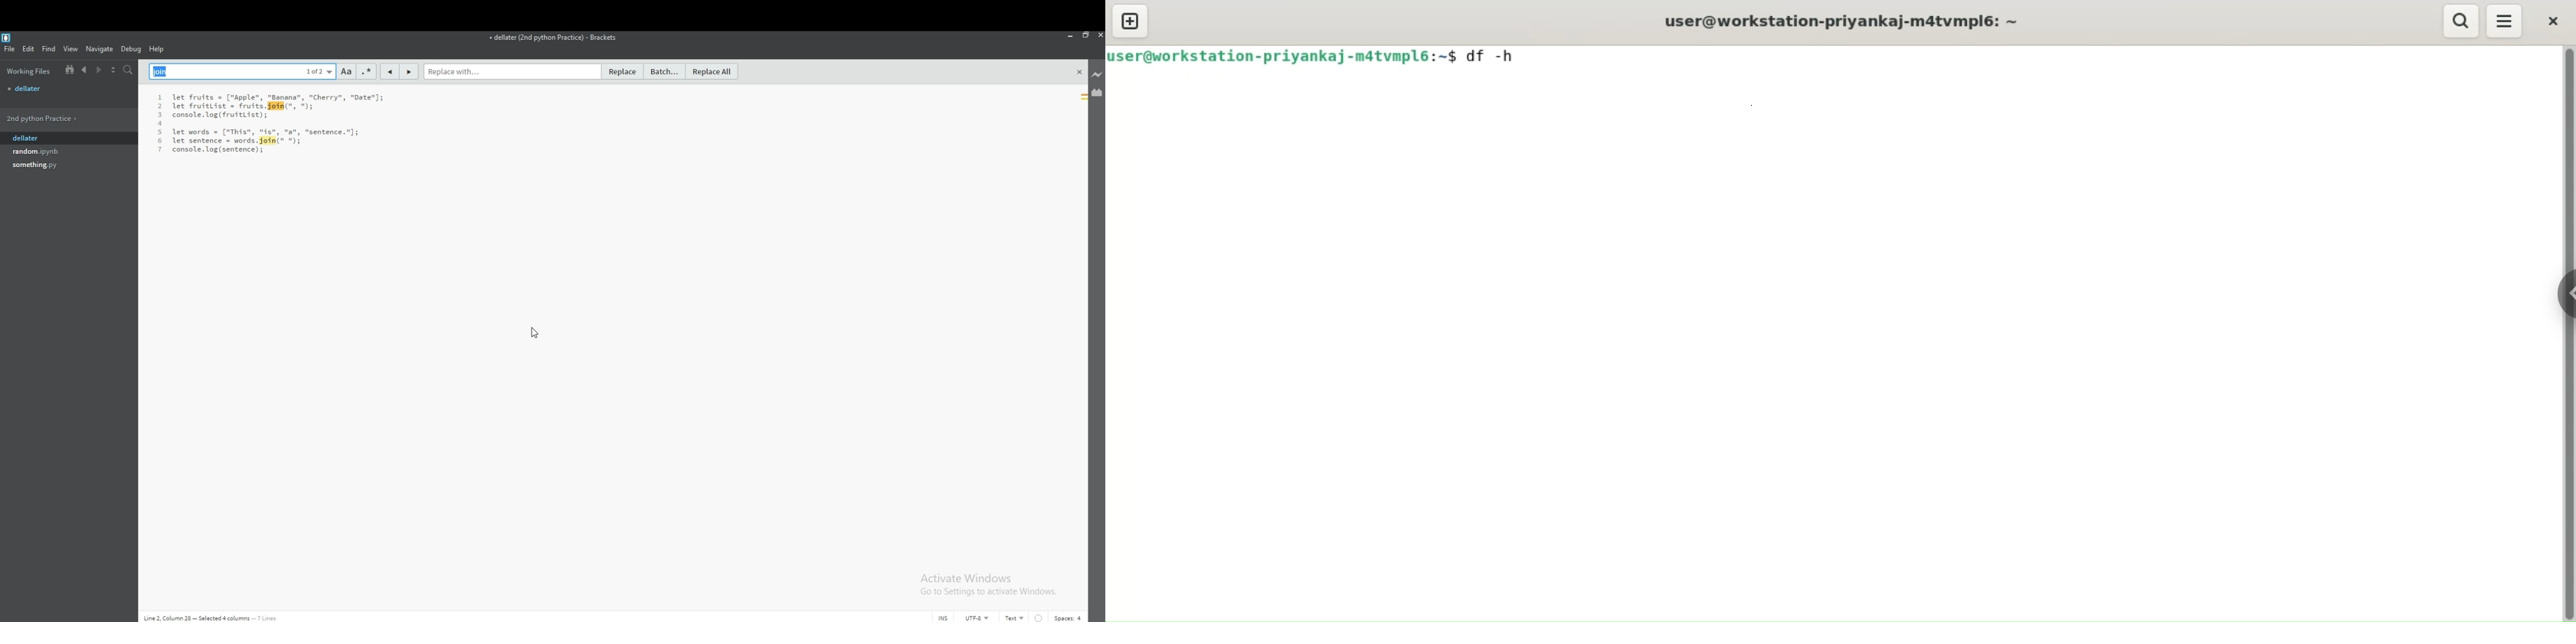  I want to click on live preview, so click(1097, 75).